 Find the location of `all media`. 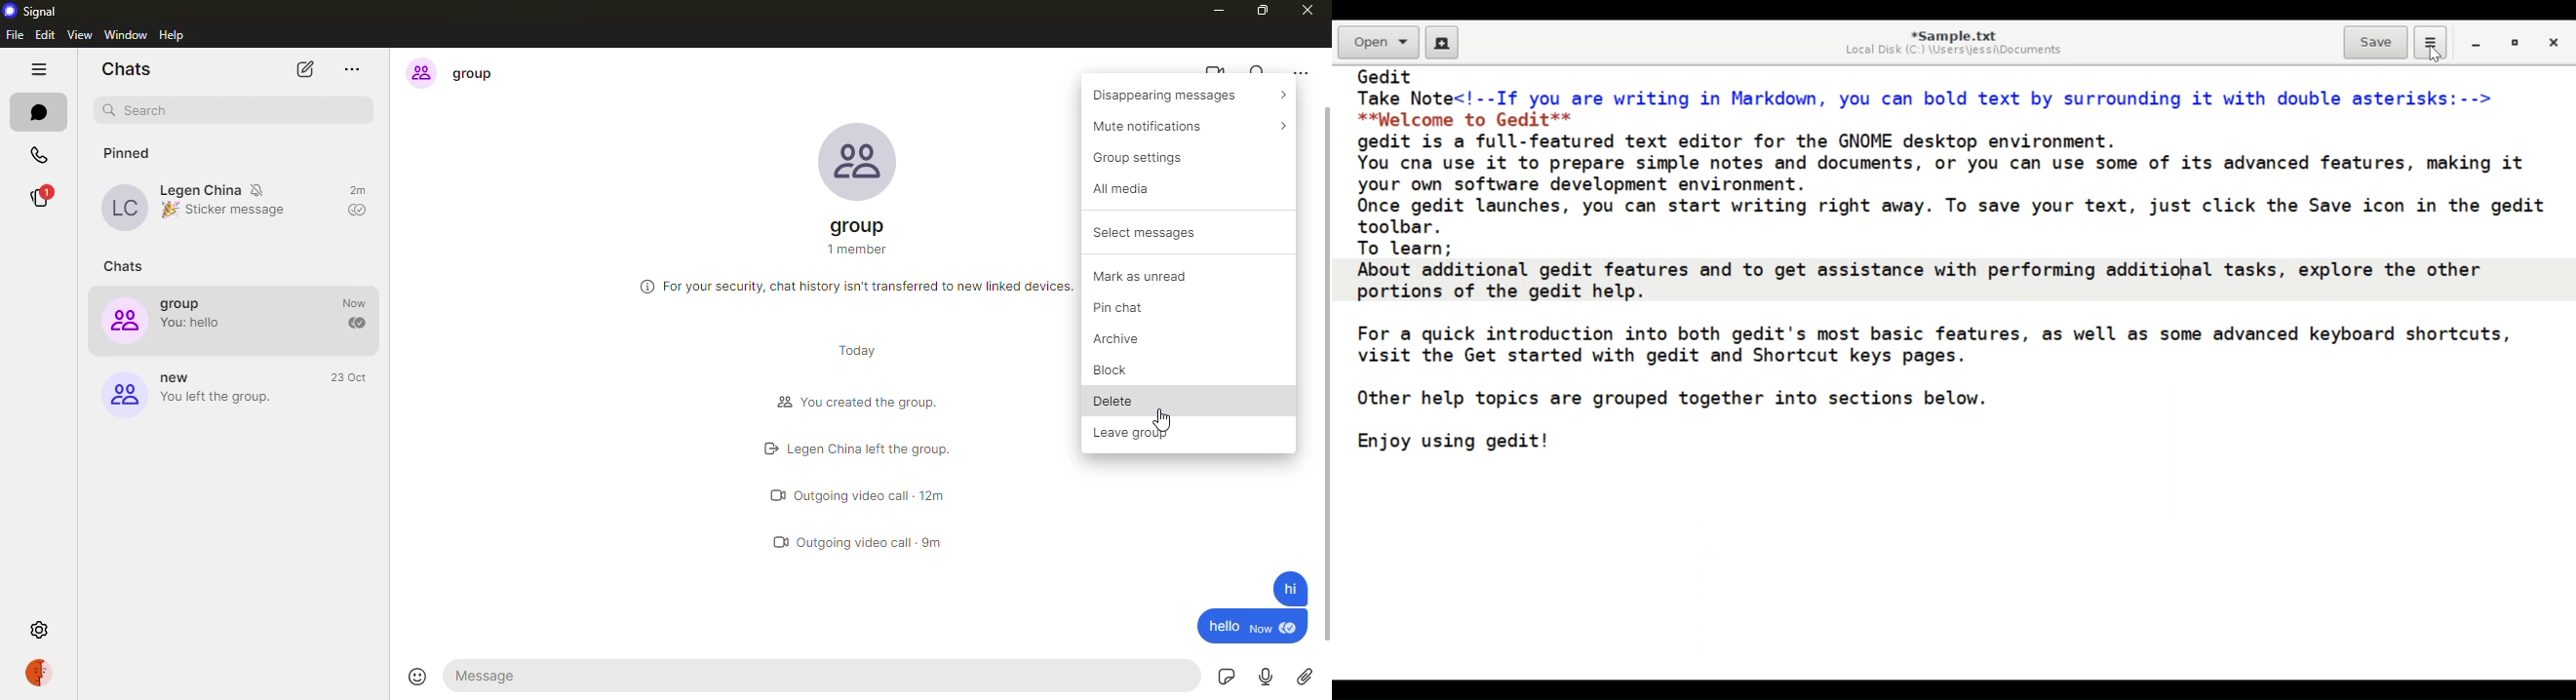

all media is located at coordinates (1118, 188).